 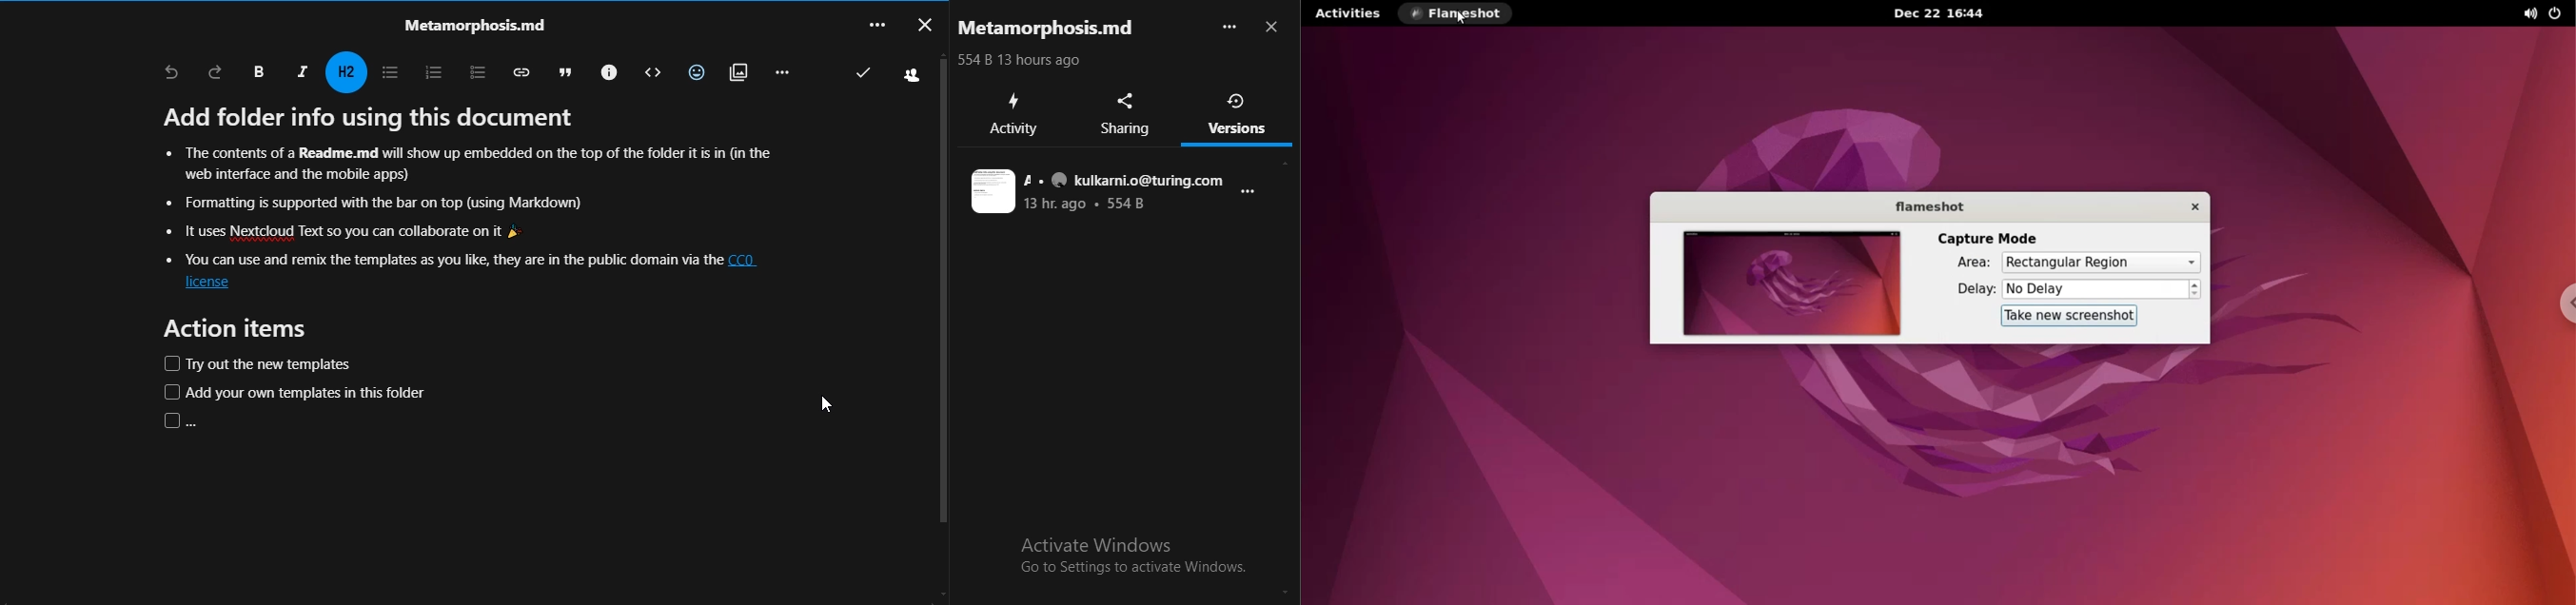 What do you see at coordinates (1013, 114) in the screenshot?
I see `activity` at bounding box center [1013, 114].